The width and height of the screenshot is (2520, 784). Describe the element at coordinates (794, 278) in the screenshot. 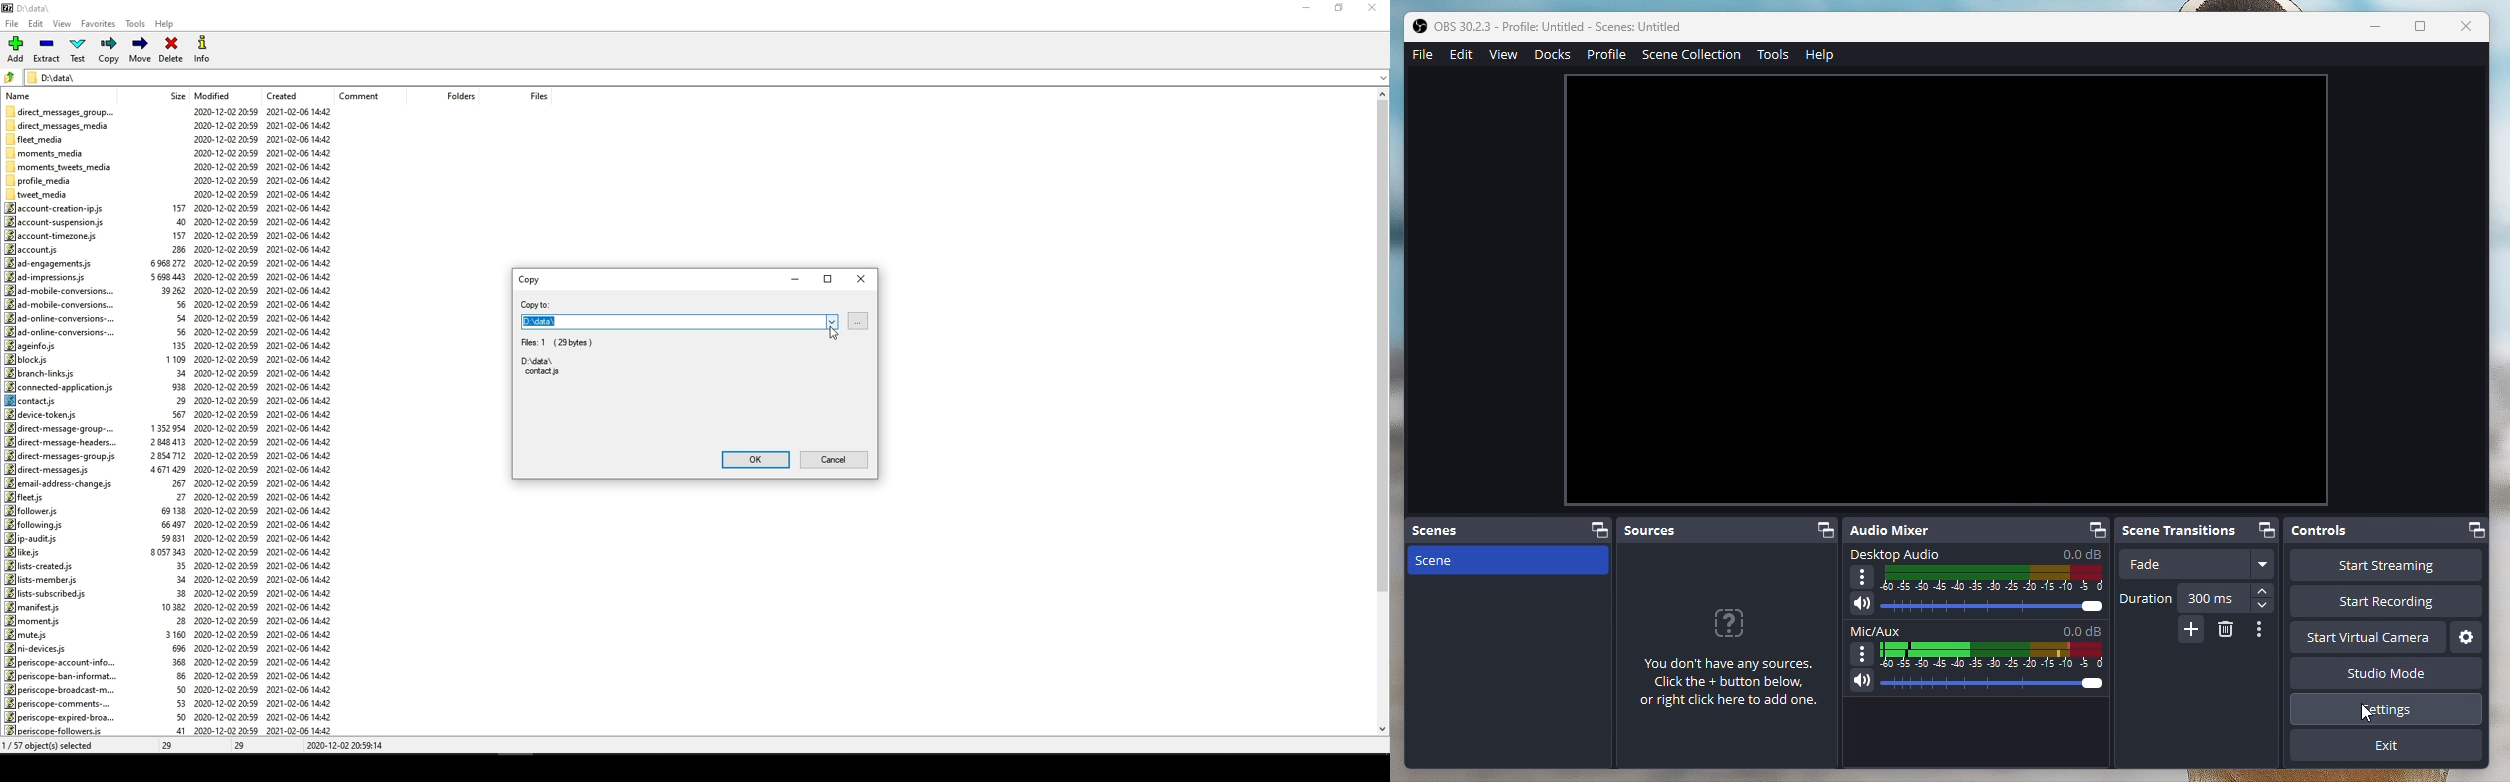

I see `minimize` at that location.